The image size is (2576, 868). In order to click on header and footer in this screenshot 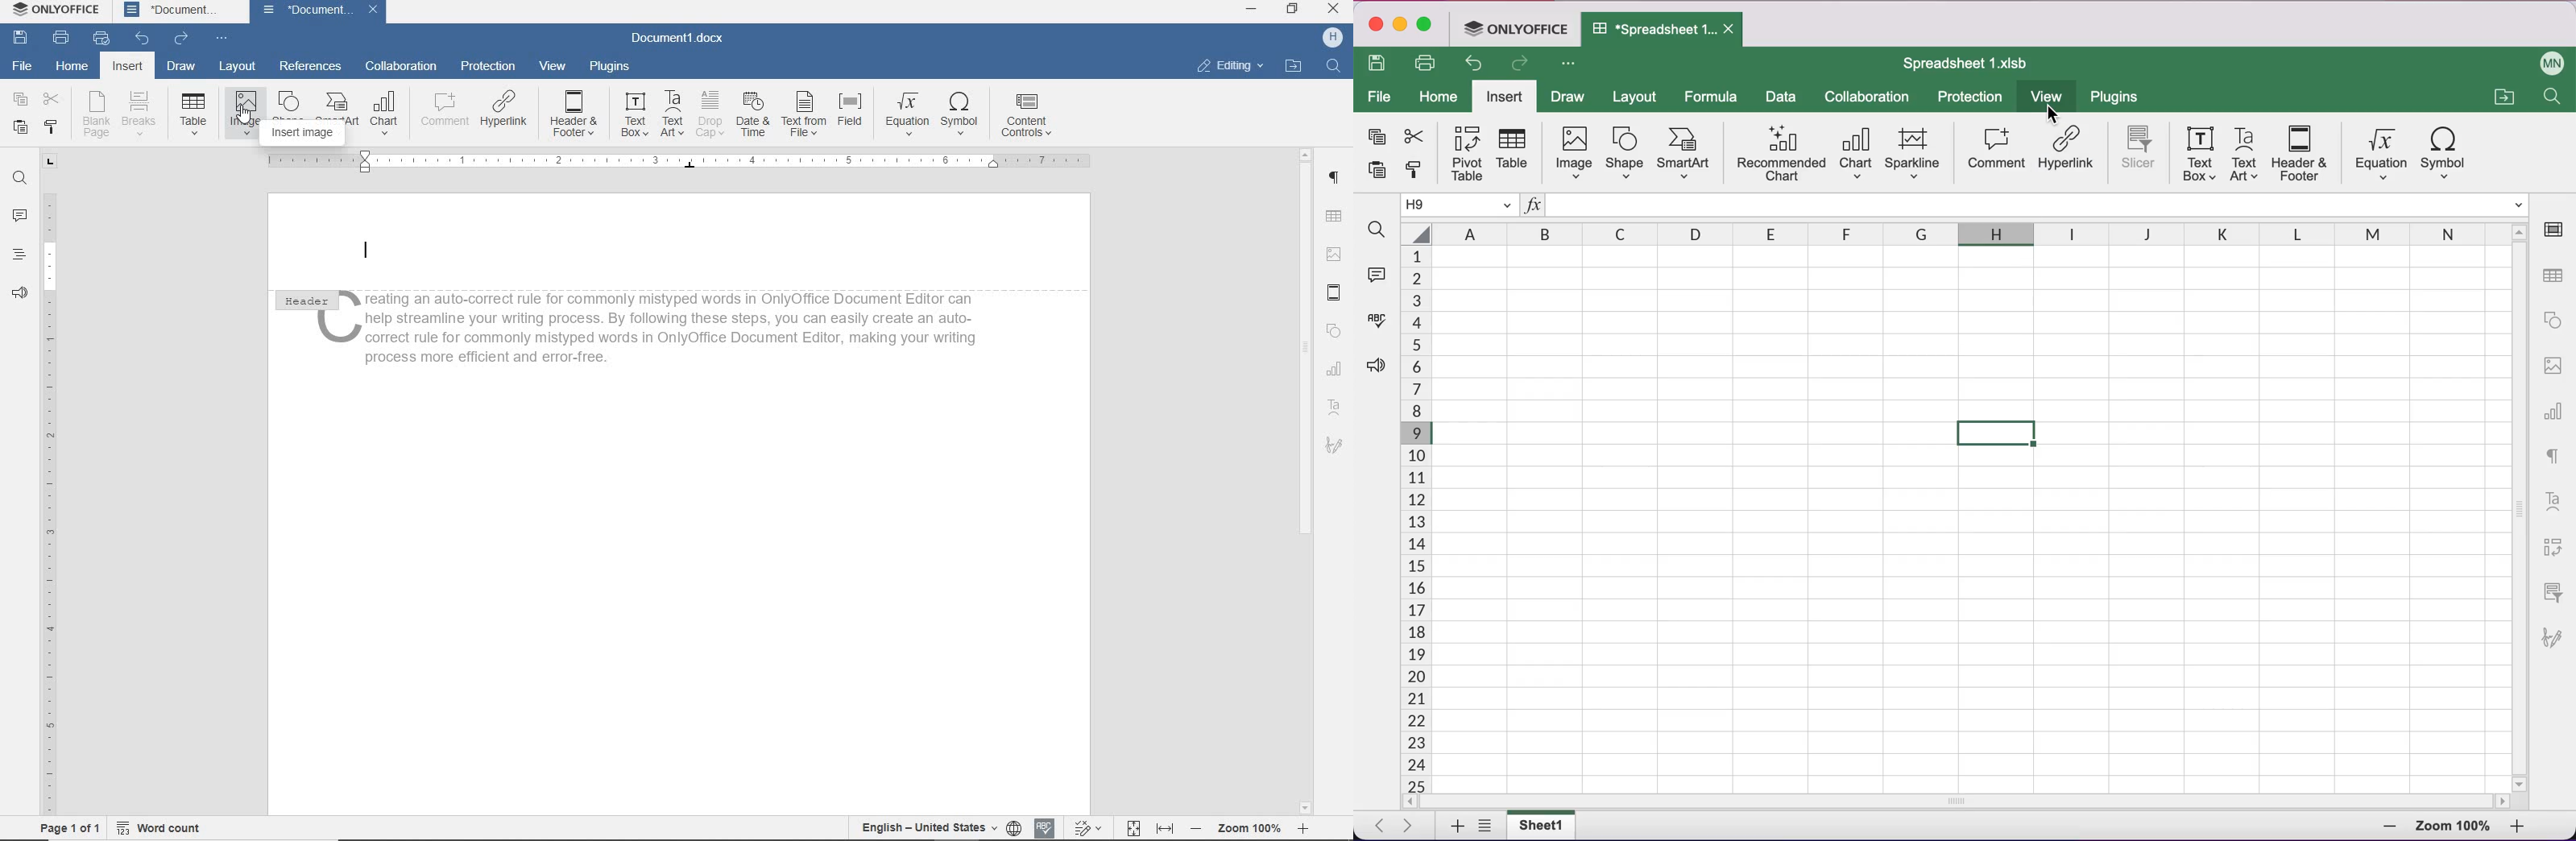, I will do `click(2303, 155)`.